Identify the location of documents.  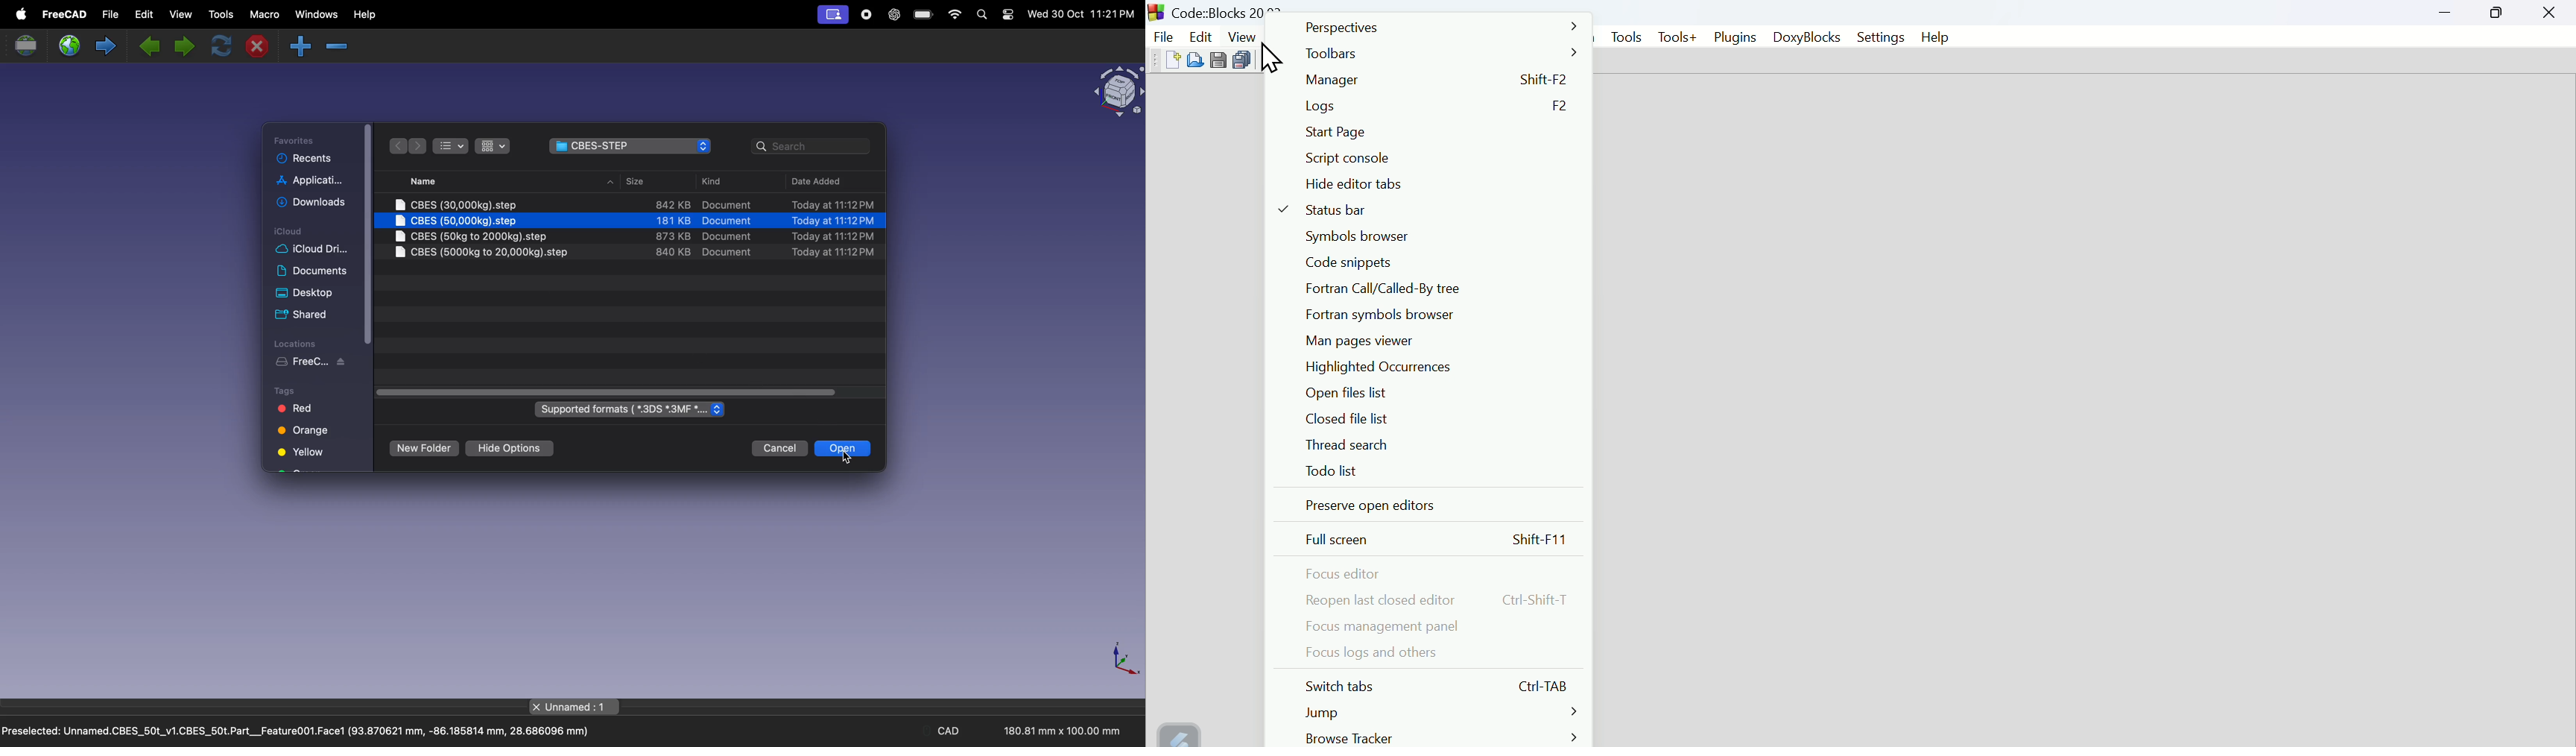
(312, 270).